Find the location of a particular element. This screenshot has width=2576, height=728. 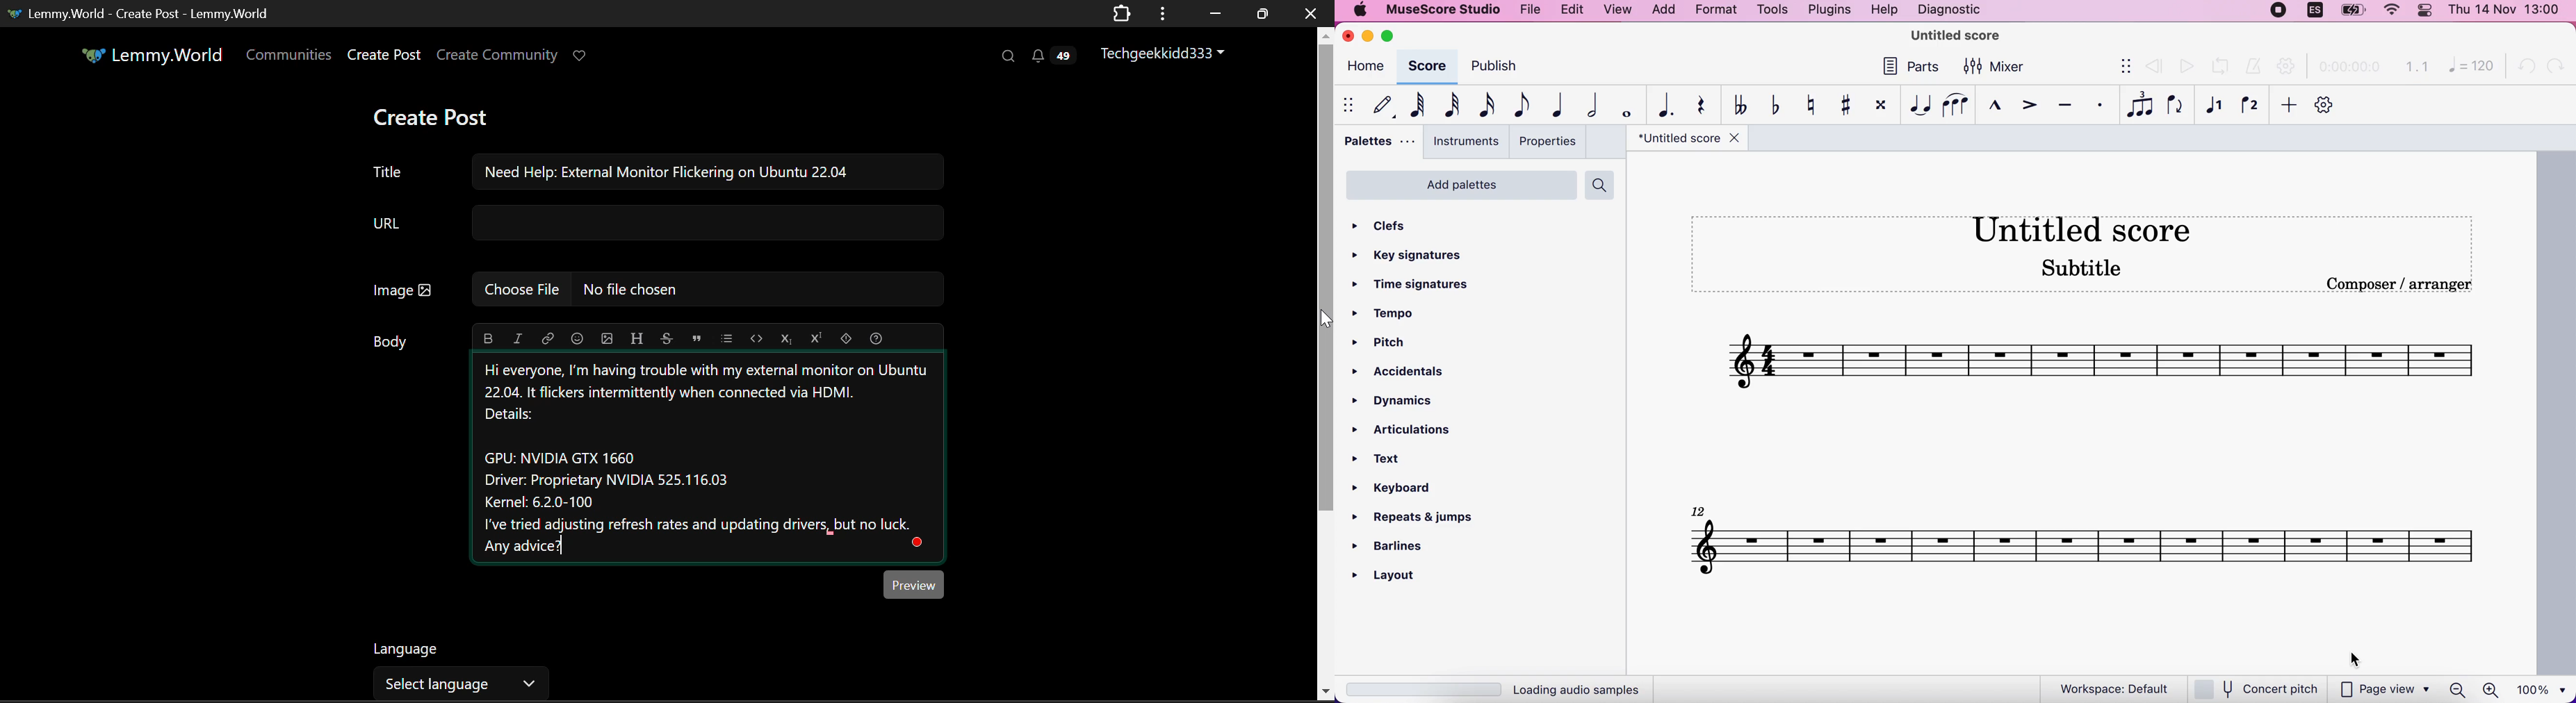

Link is located at coordinates (546, 340).